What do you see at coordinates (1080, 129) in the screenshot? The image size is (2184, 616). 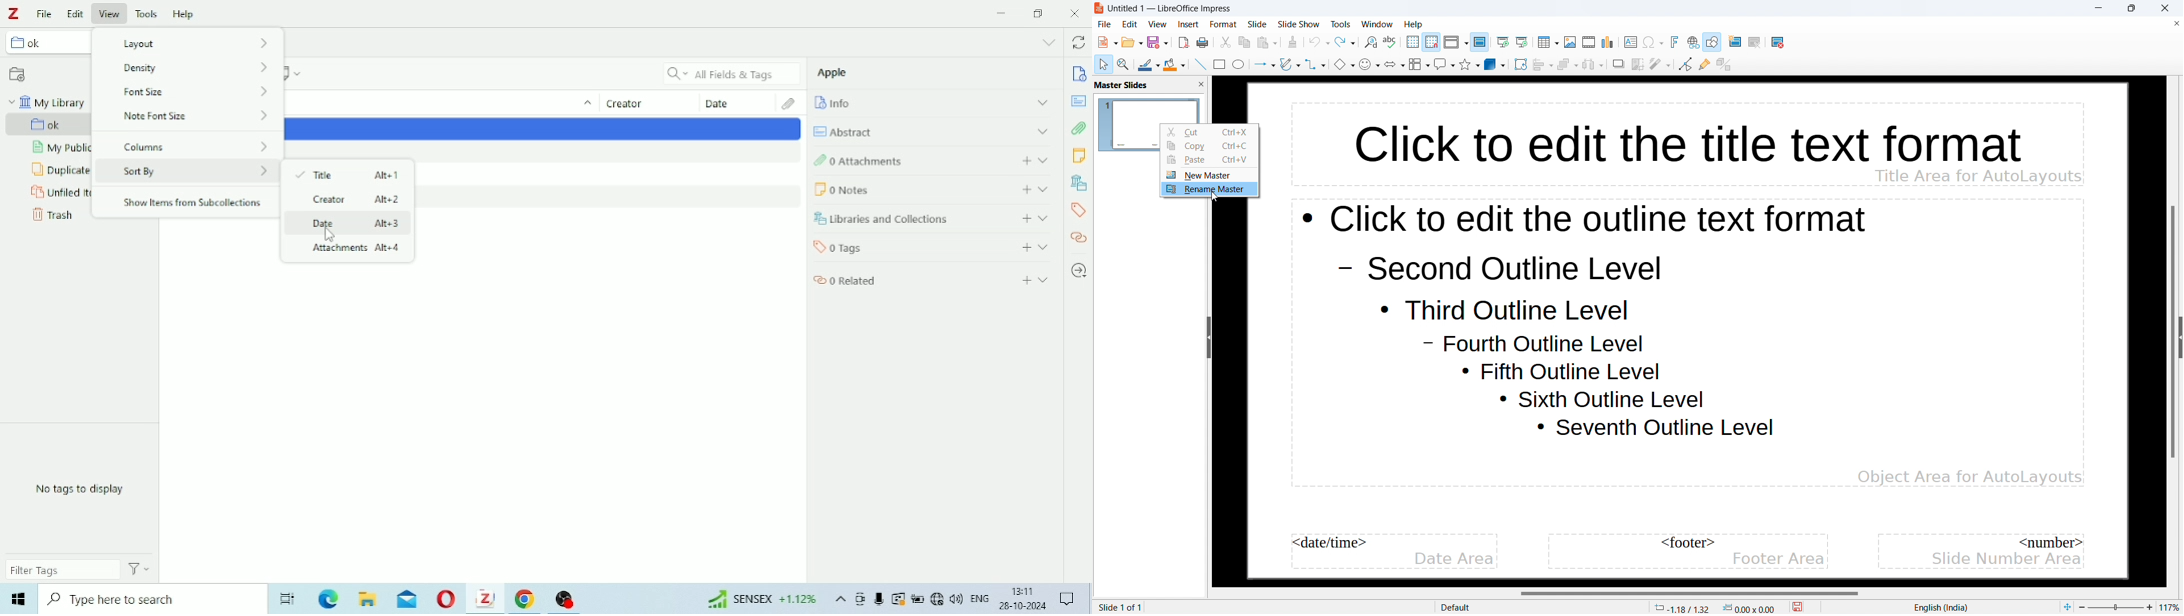 I see `Attachments` at bounding box center [1080, 129].